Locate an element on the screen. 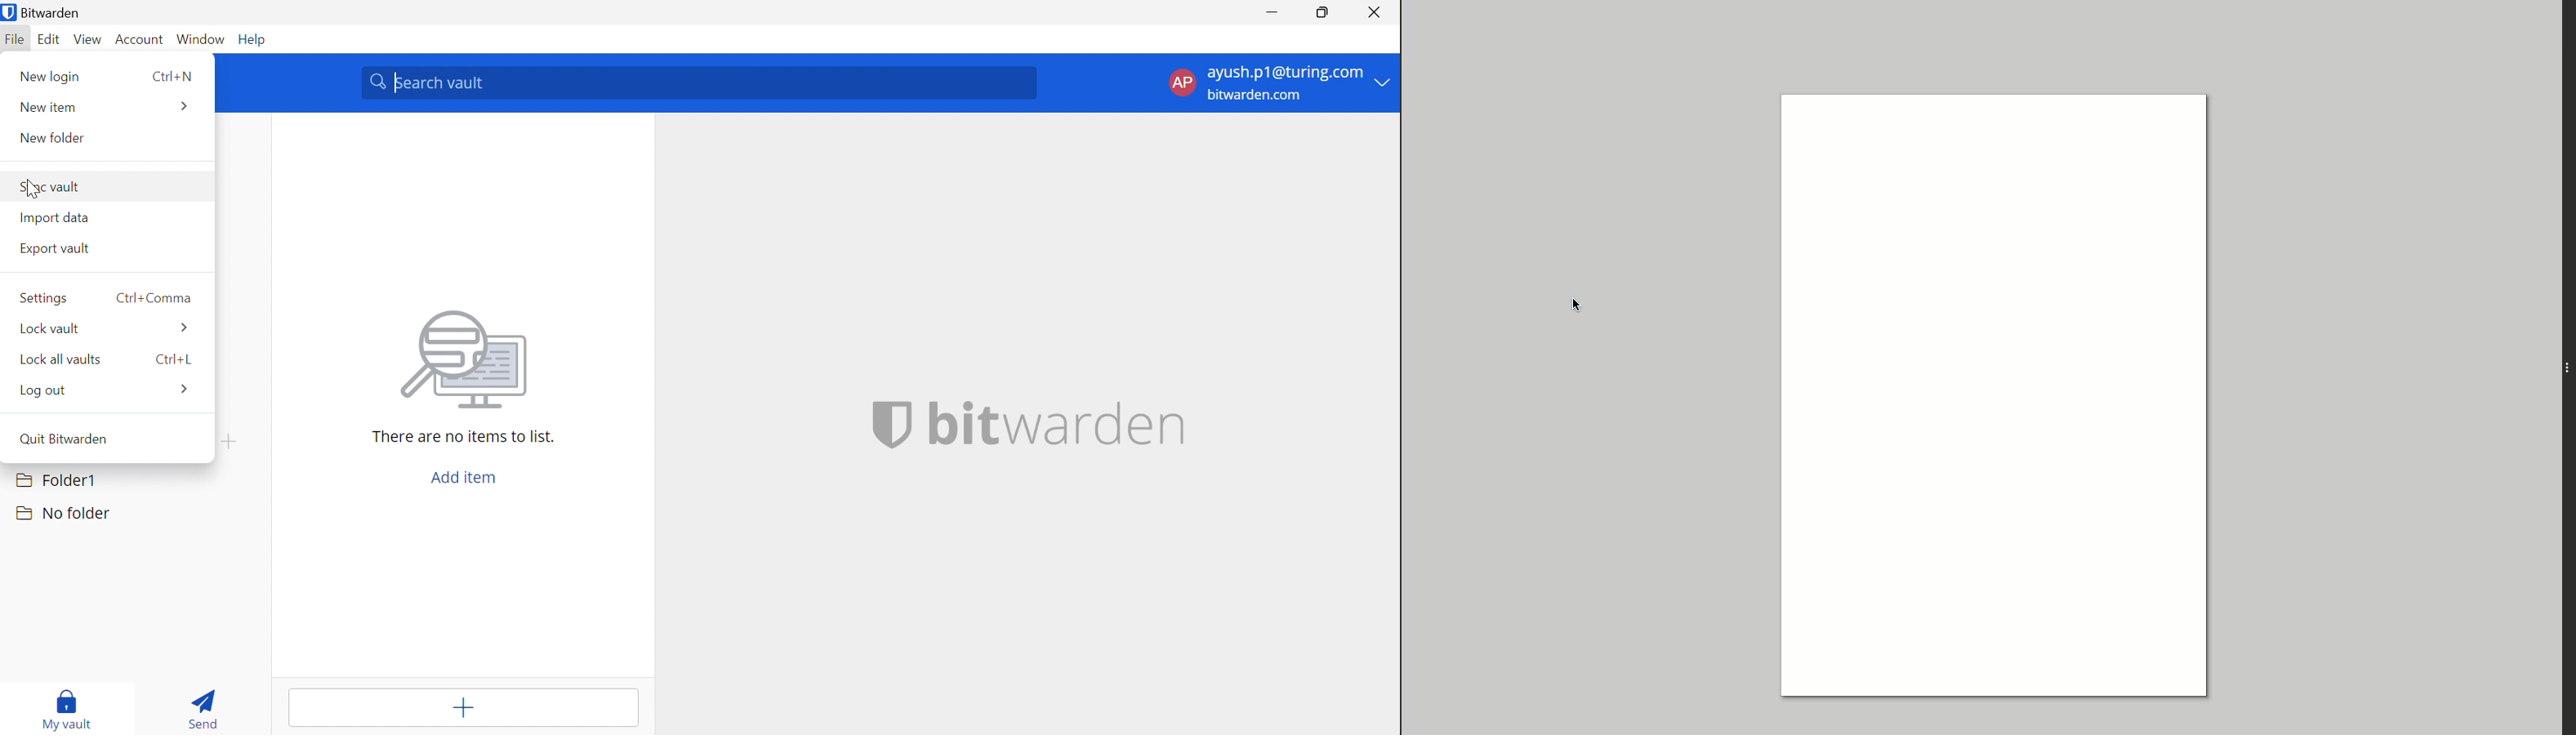 The height and width of the screenshot is (756, 2576). Ctrl+N is located at coordinates (171, 75).